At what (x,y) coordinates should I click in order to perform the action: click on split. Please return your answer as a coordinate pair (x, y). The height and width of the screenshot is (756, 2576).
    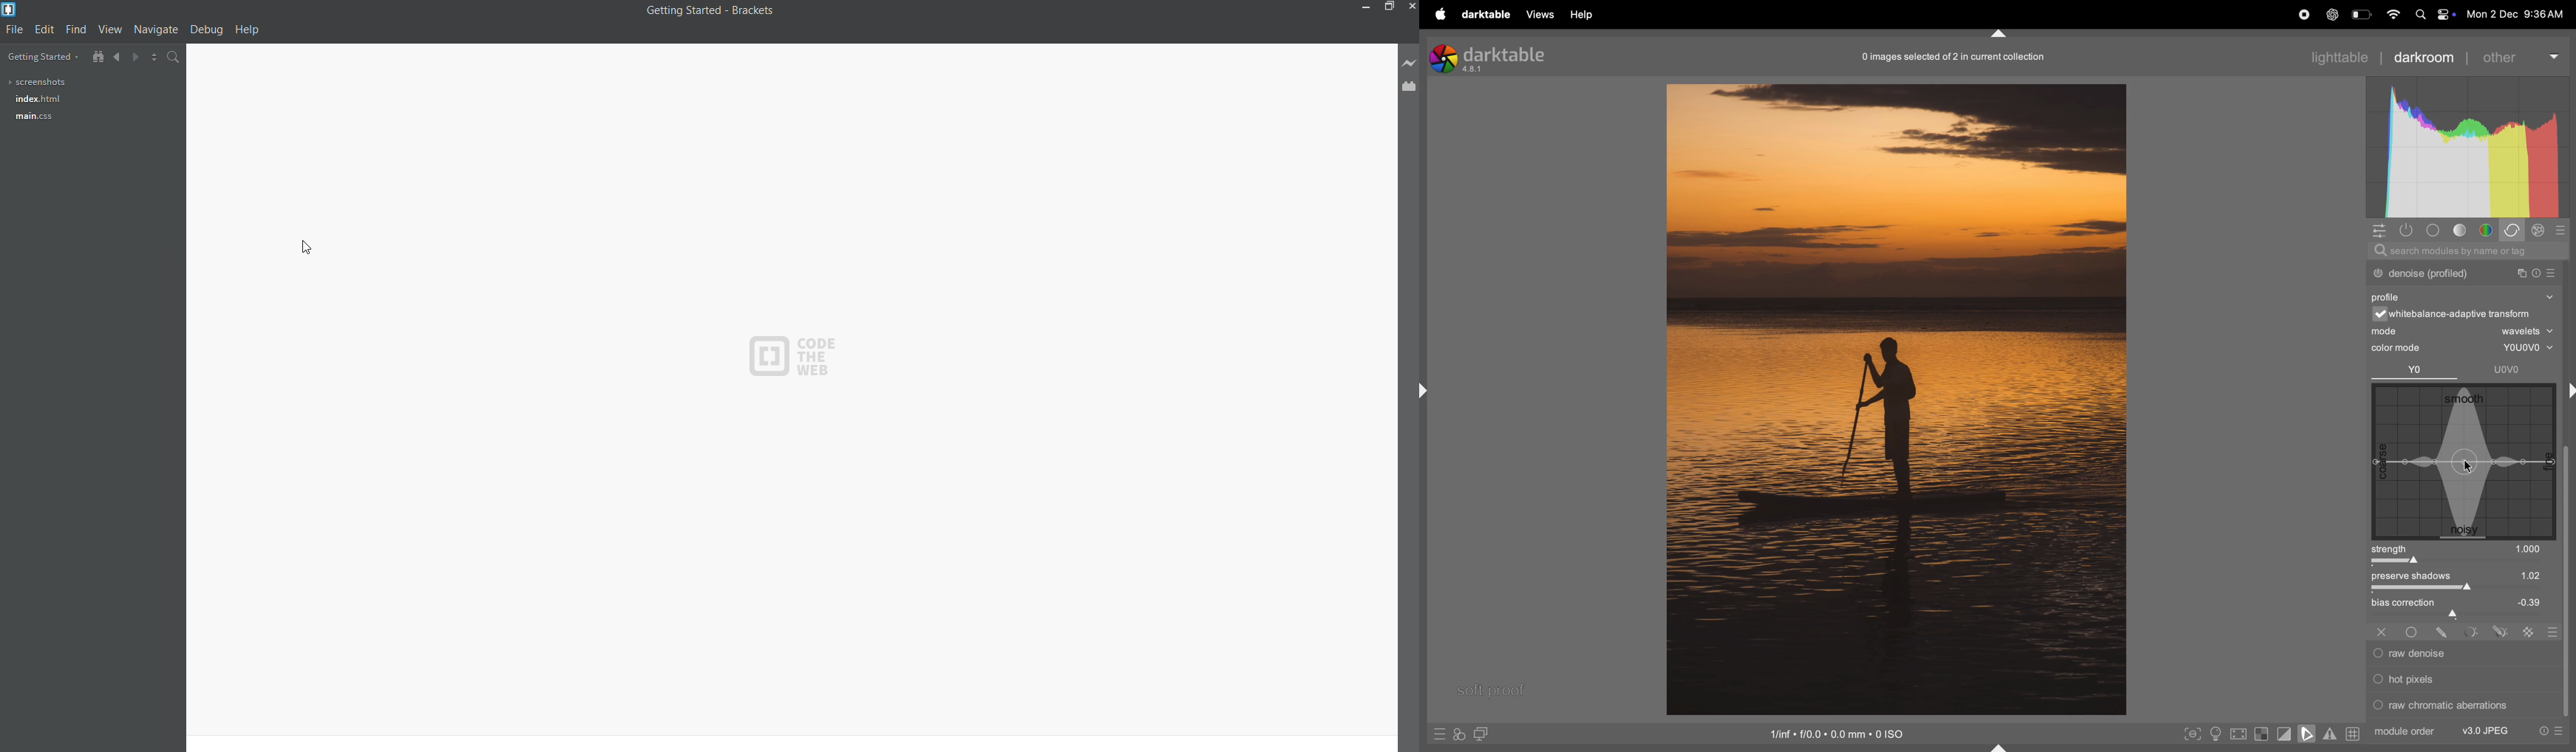
    Looking at the image, I should click on (149, 58).